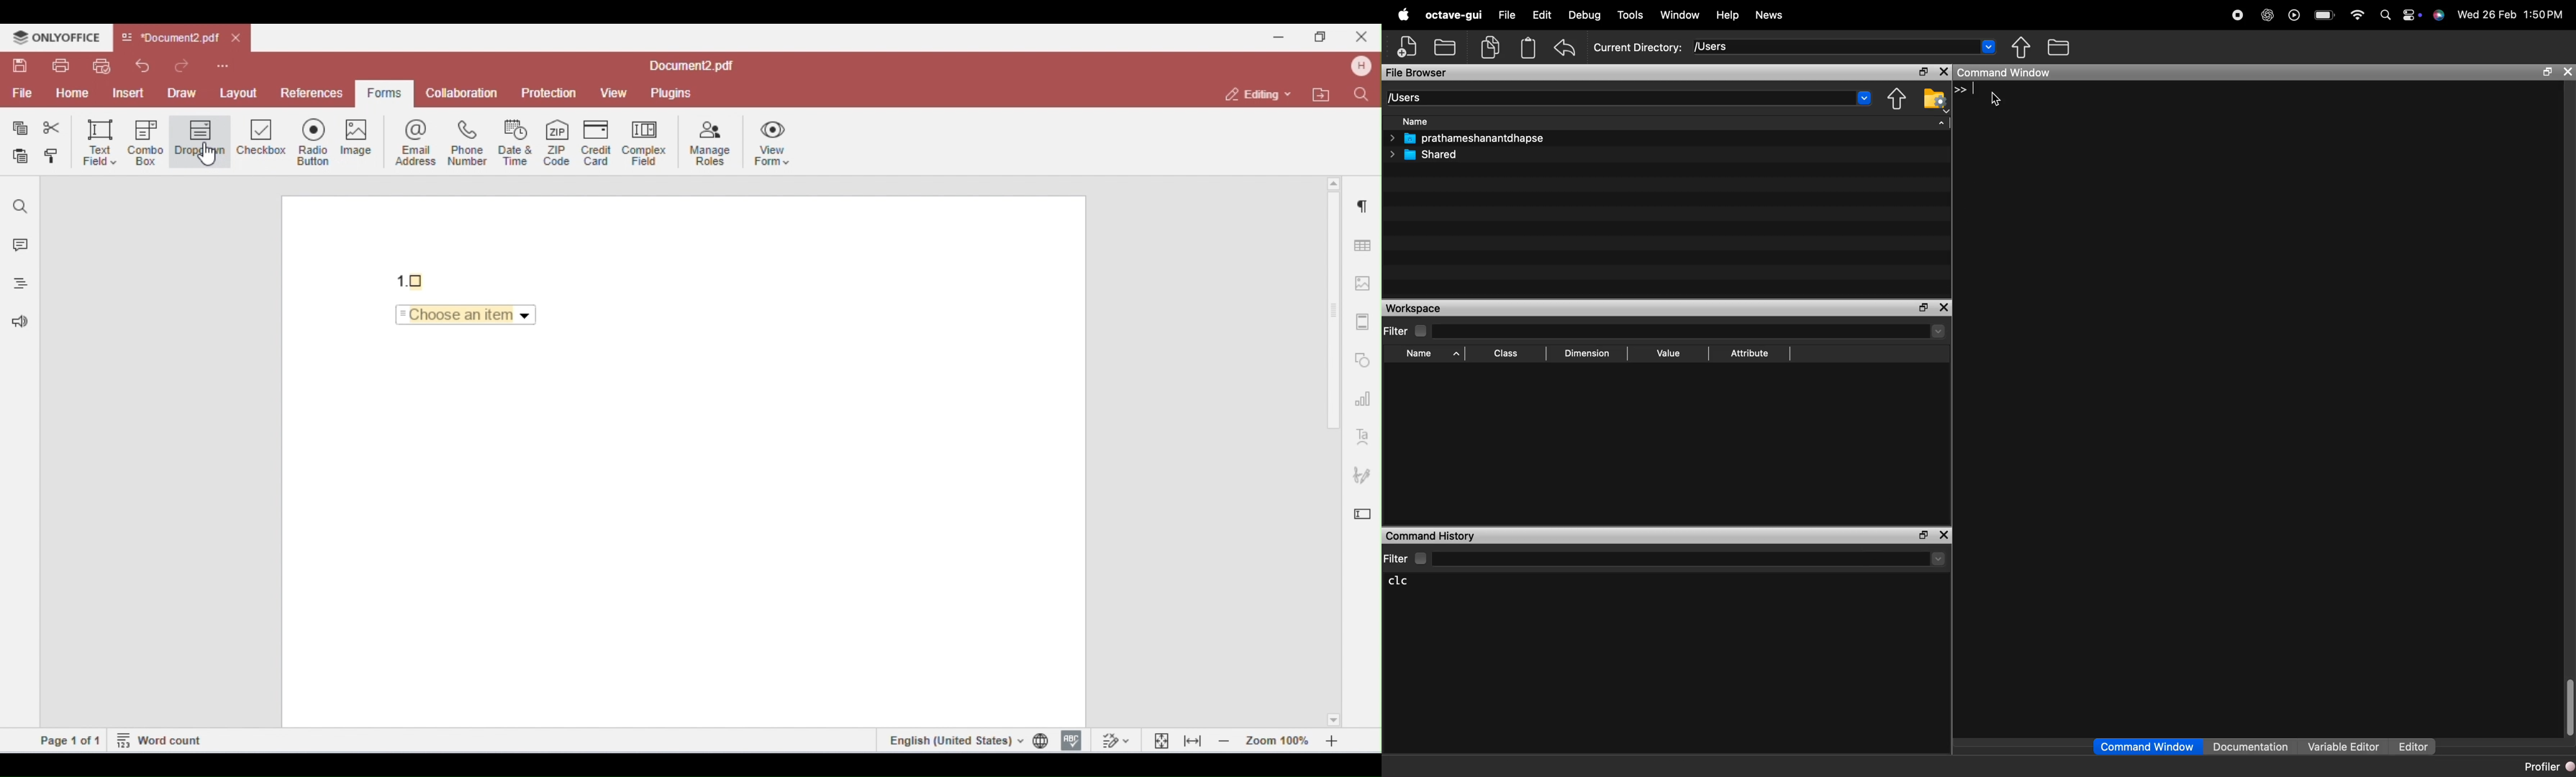  What do you see at coordinates (1946, 308) in the screenshot?
I see `close` at bounding box center [1946, 308].